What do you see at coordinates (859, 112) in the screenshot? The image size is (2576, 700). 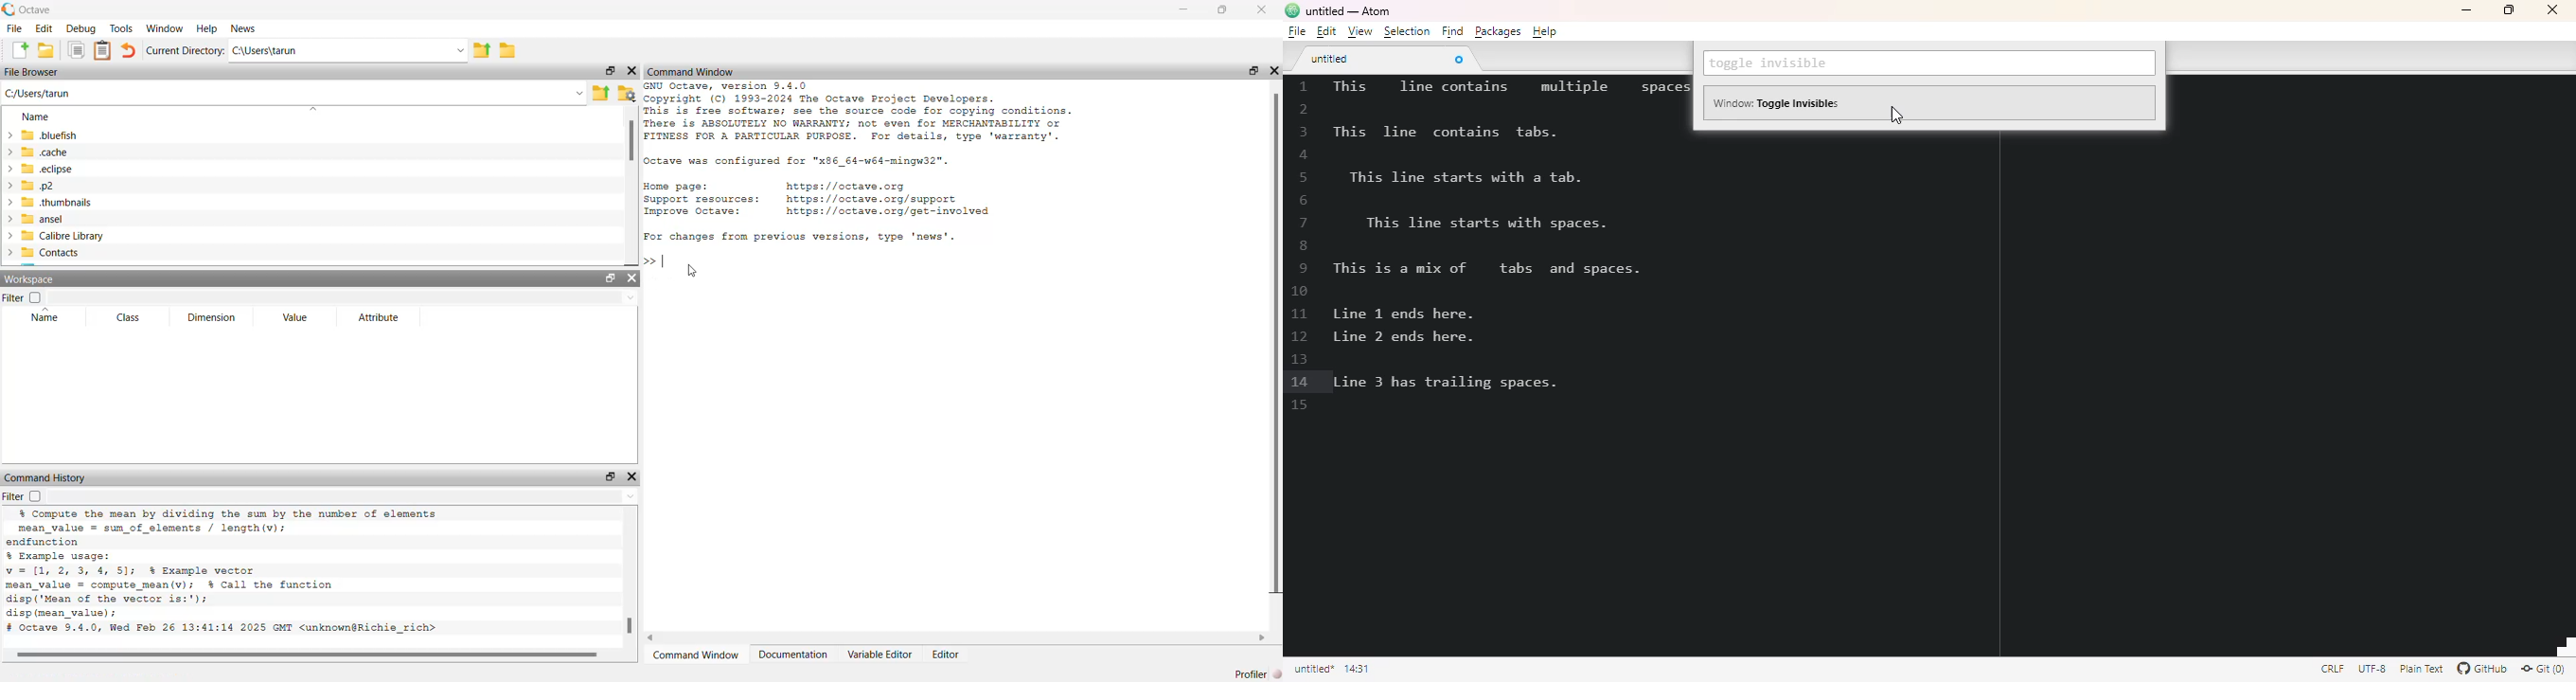 I see `GNU Octave, version 9.4.0

Copyright (C) 1993-2024 The Octave Project Developers.

This is free software; see the source code for copying conditions.
There is ABSOLUTELY NO WARRANTY; not even for MERCHANTABILITY or
FITNESS FOR A PARTICULAR PURPOSE. For details, type 'warranty'.` at bounding box center [859, 112].